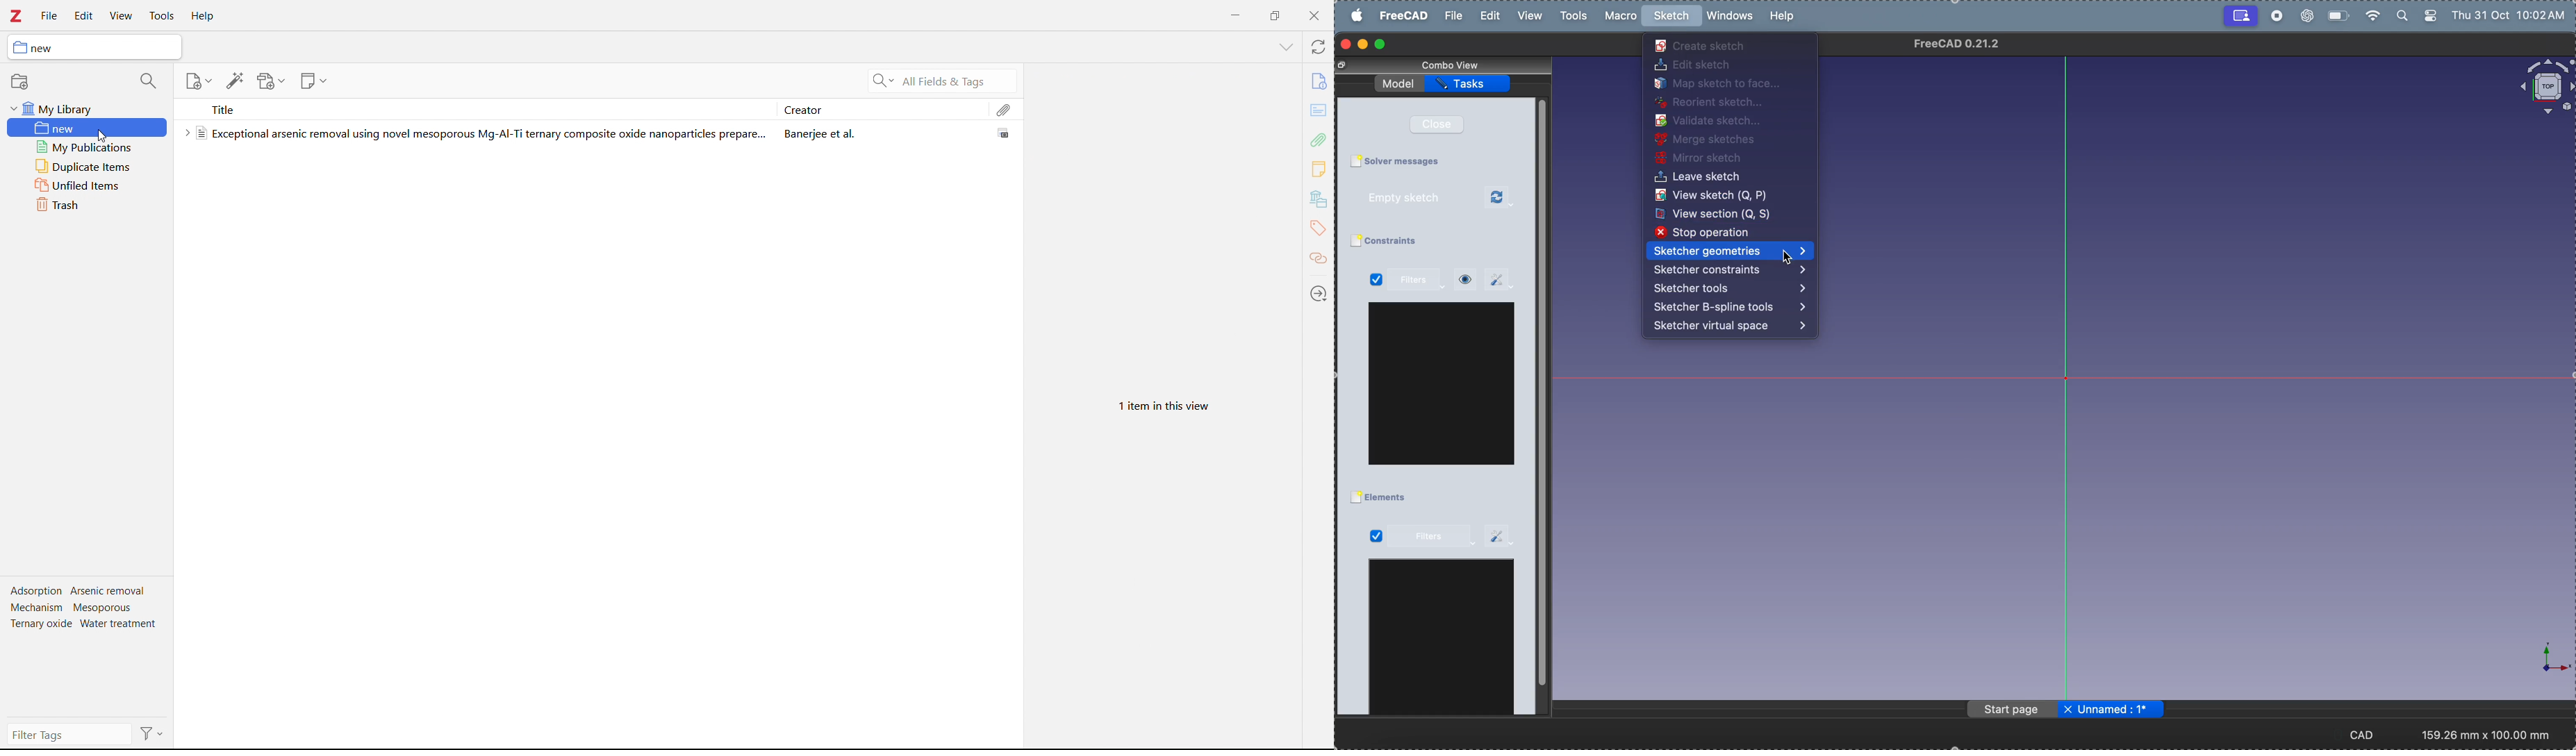 This screenshot has width=2576, height=756. I want to click on apple widgets, so click(2418, 16).